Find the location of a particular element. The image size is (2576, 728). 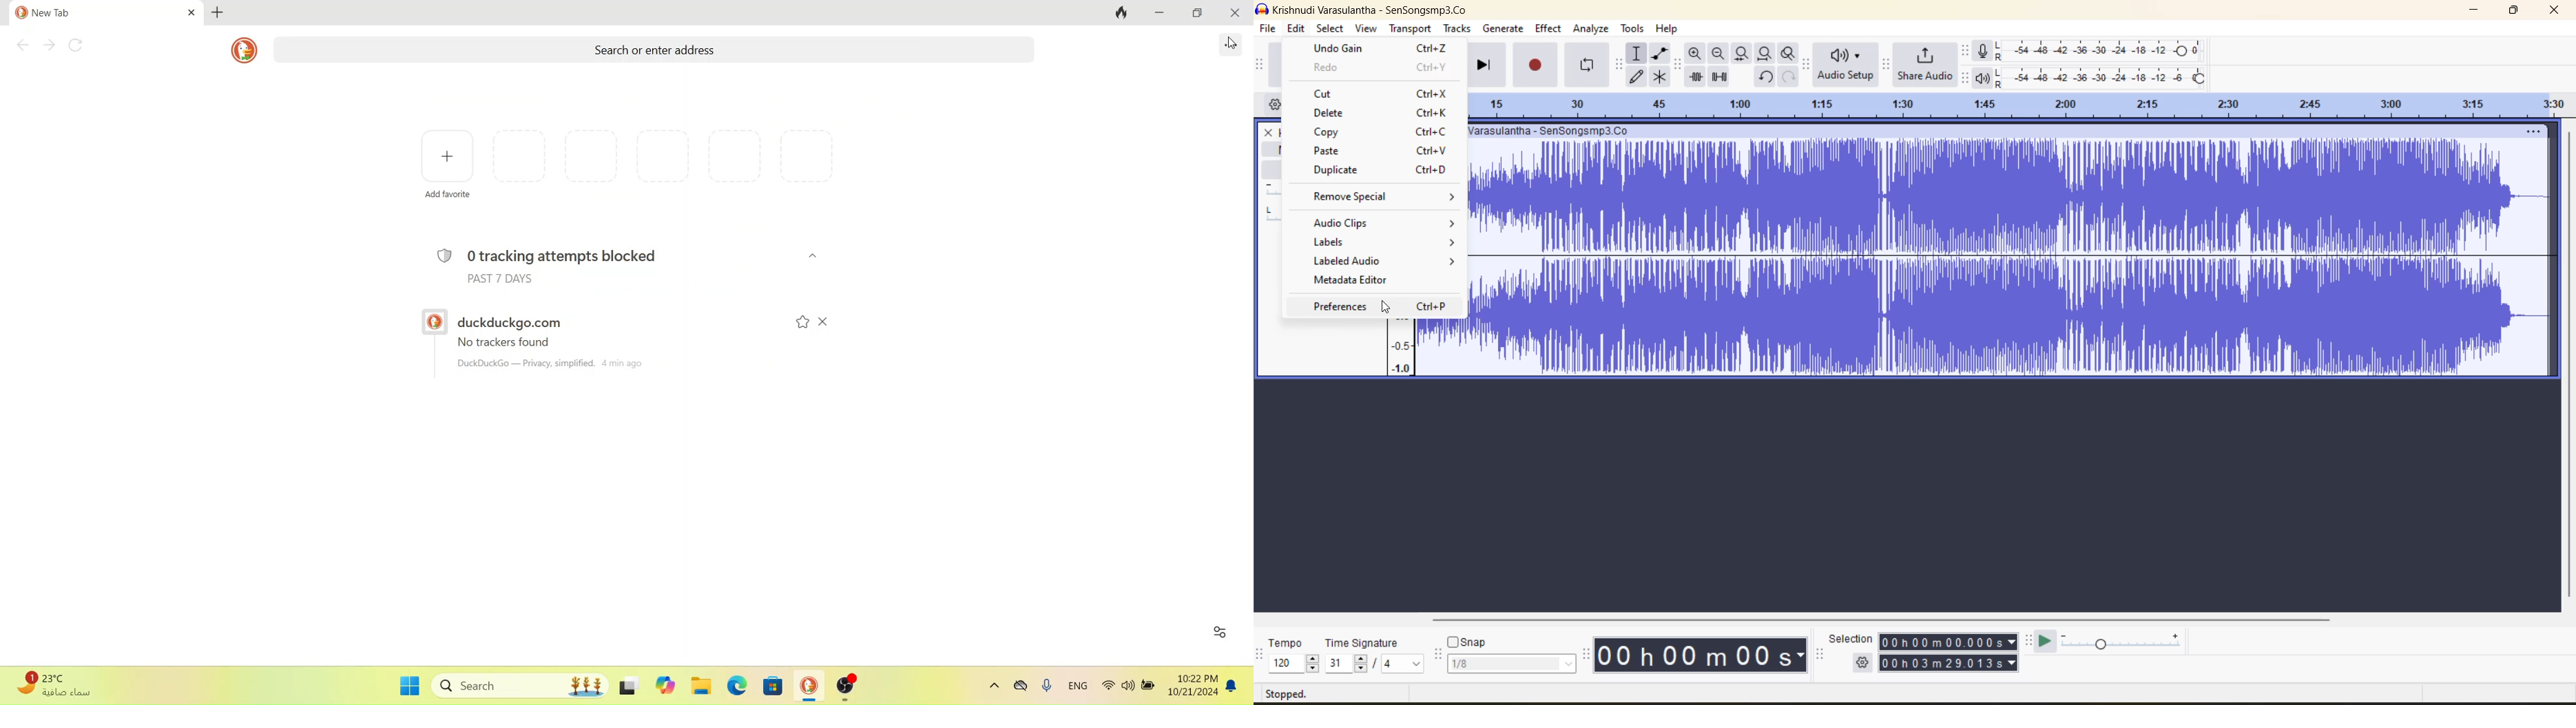

silence audio selection is located at coordinates (1722, 77).